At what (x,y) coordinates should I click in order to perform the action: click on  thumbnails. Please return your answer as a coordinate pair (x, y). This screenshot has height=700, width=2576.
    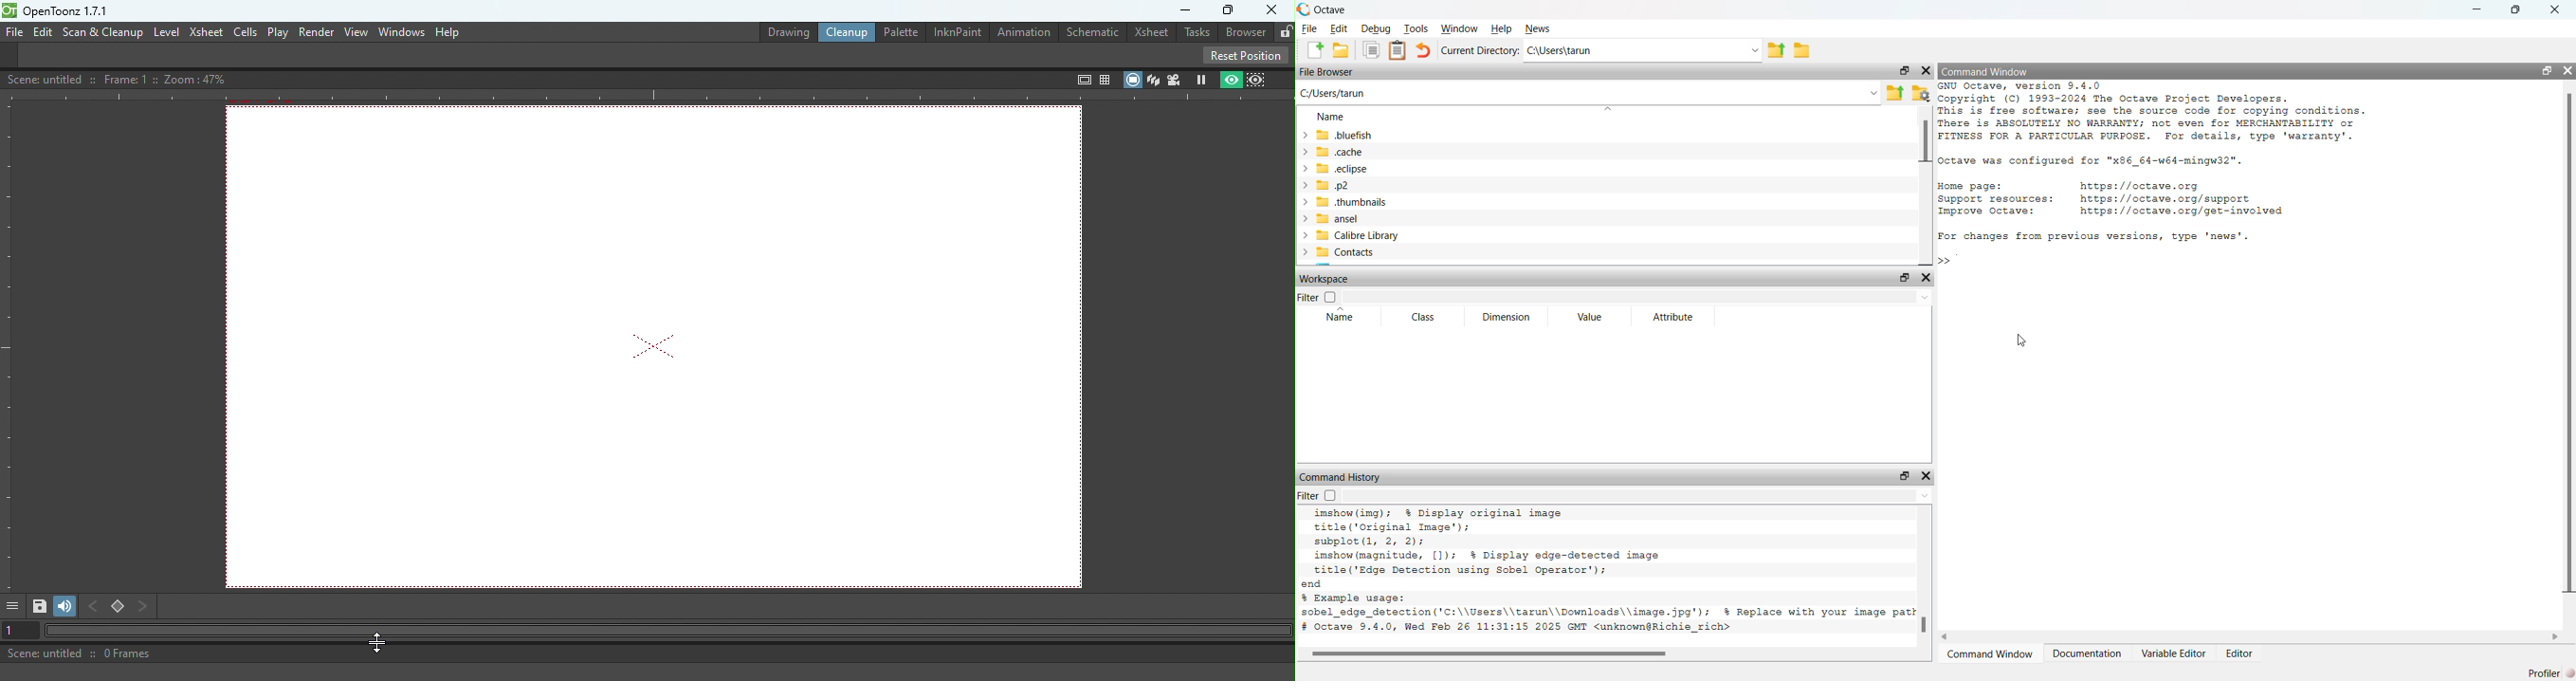
    Looking at the image, I should click on (1346, 202).